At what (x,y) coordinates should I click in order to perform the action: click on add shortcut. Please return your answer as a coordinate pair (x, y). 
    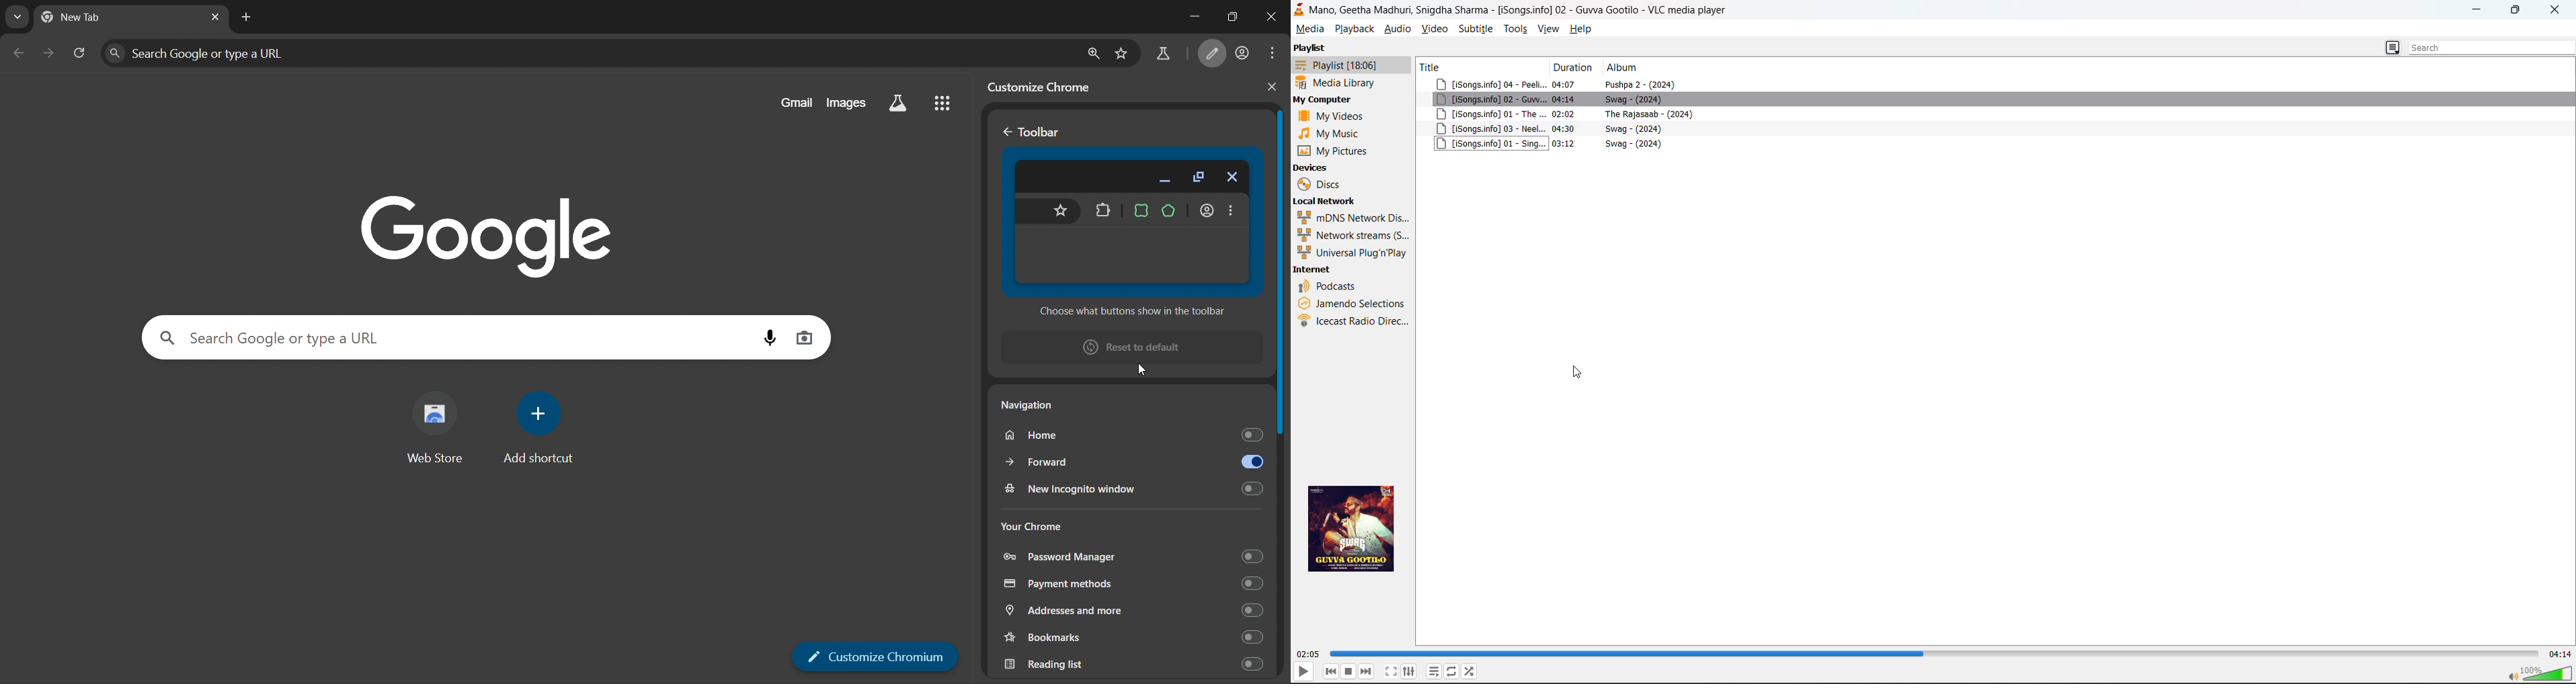
    Looking at the image, I should click on (538, 428).